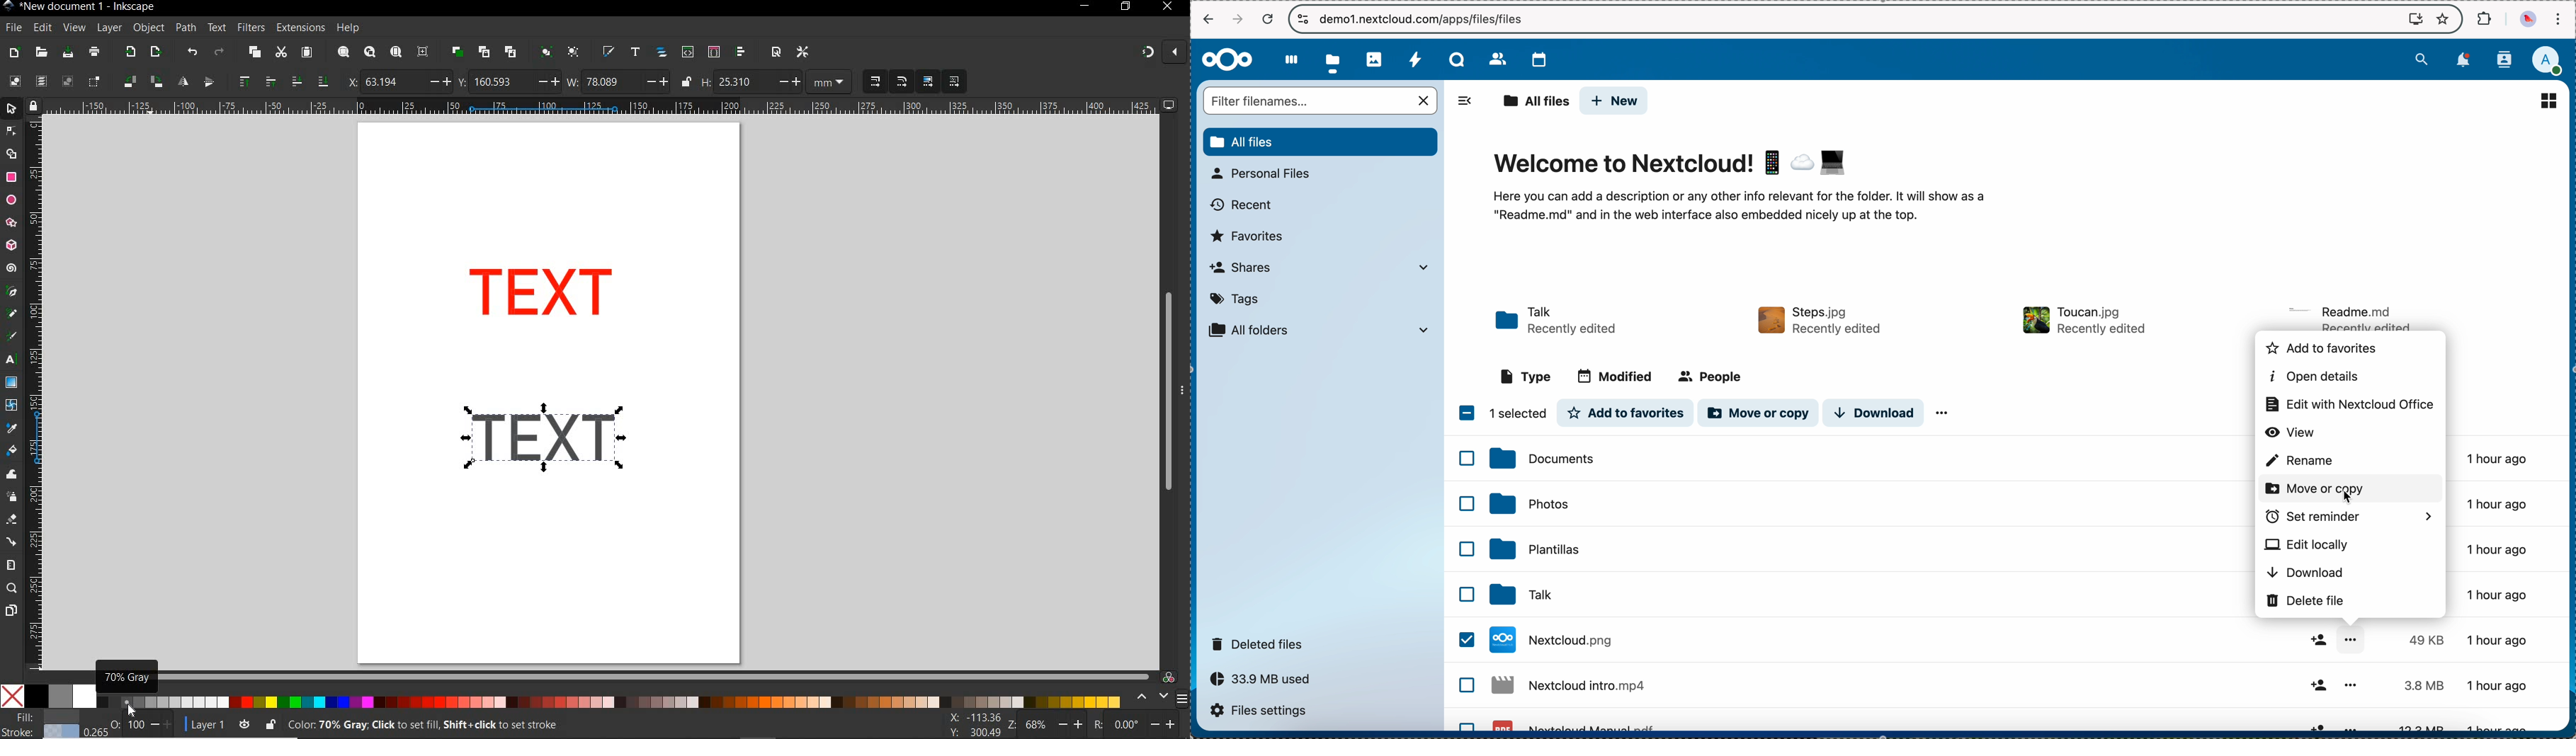  What do you see at coordinates (2318, 375) in the screenshot?
I see `open details` at bounding box center [2318, 375].